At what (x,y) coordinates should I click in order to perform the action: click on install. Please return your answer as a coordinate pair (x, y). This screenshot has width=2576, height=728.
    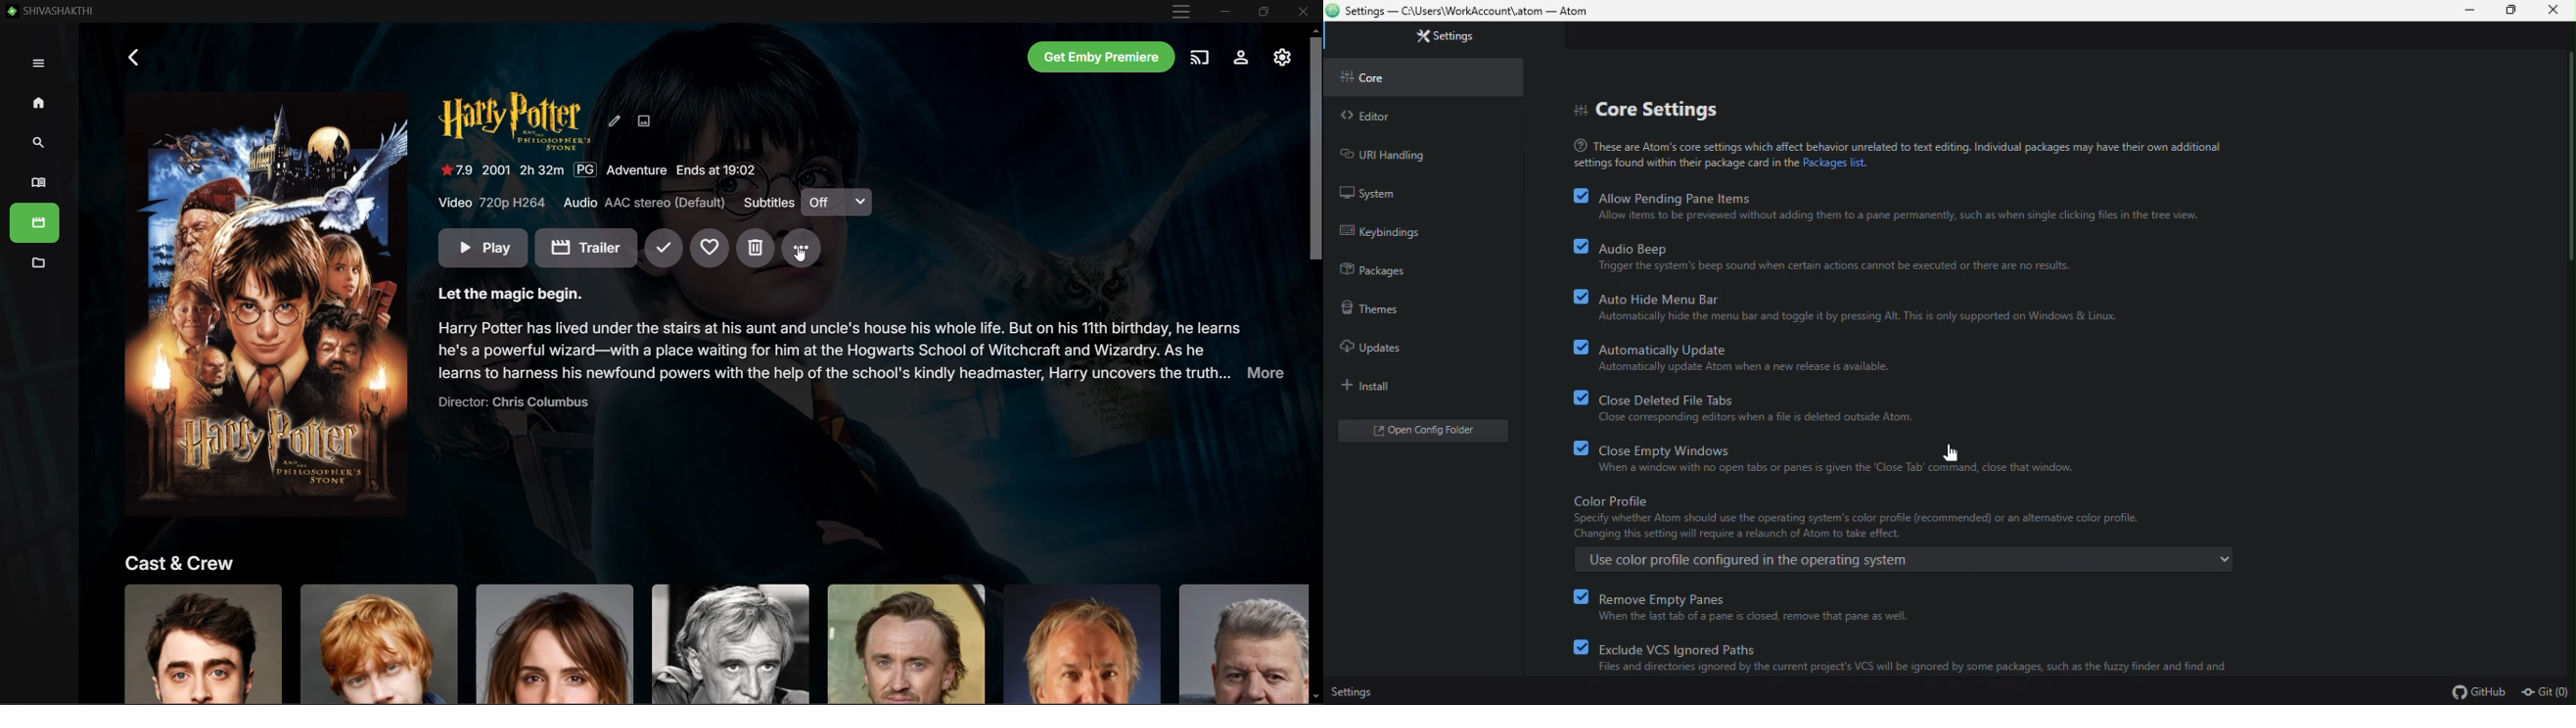
    Looking at the image, I should click on (1414, 385).